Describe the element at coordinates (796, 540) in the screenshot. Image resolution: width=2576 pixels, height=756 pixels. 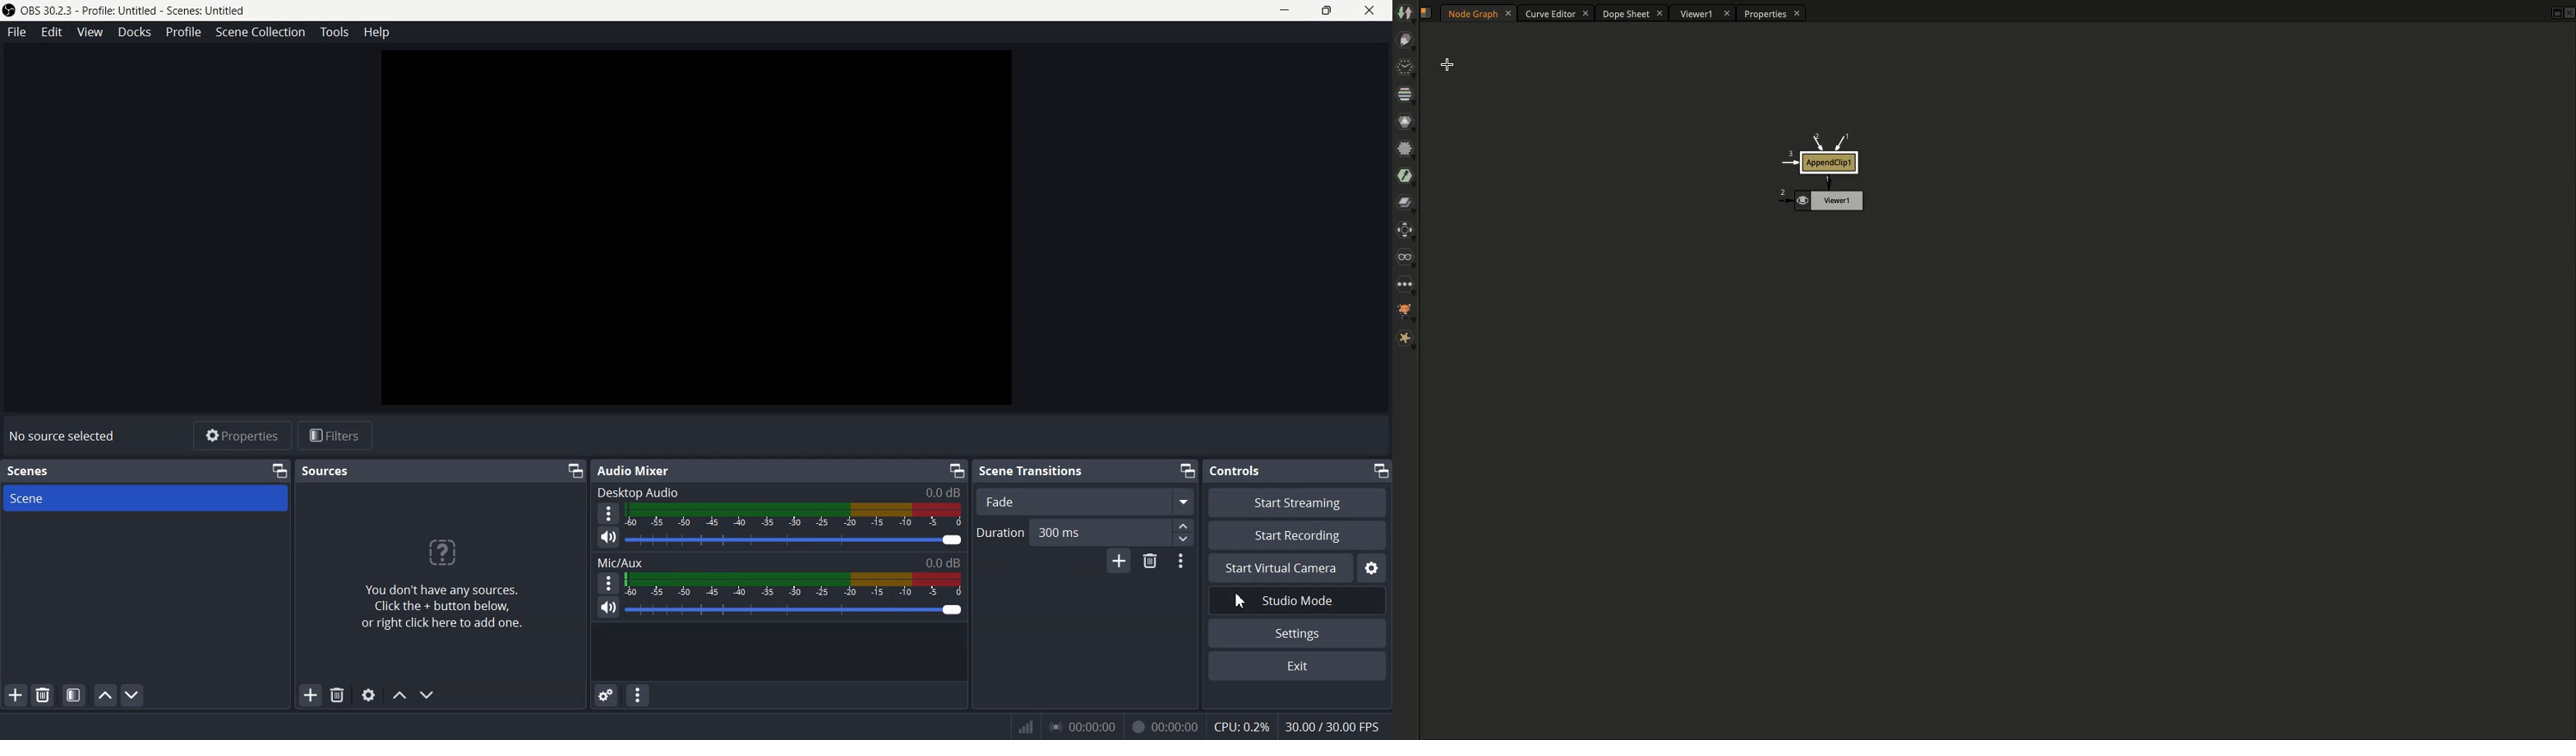
I see `Volume adjuster` at that location.